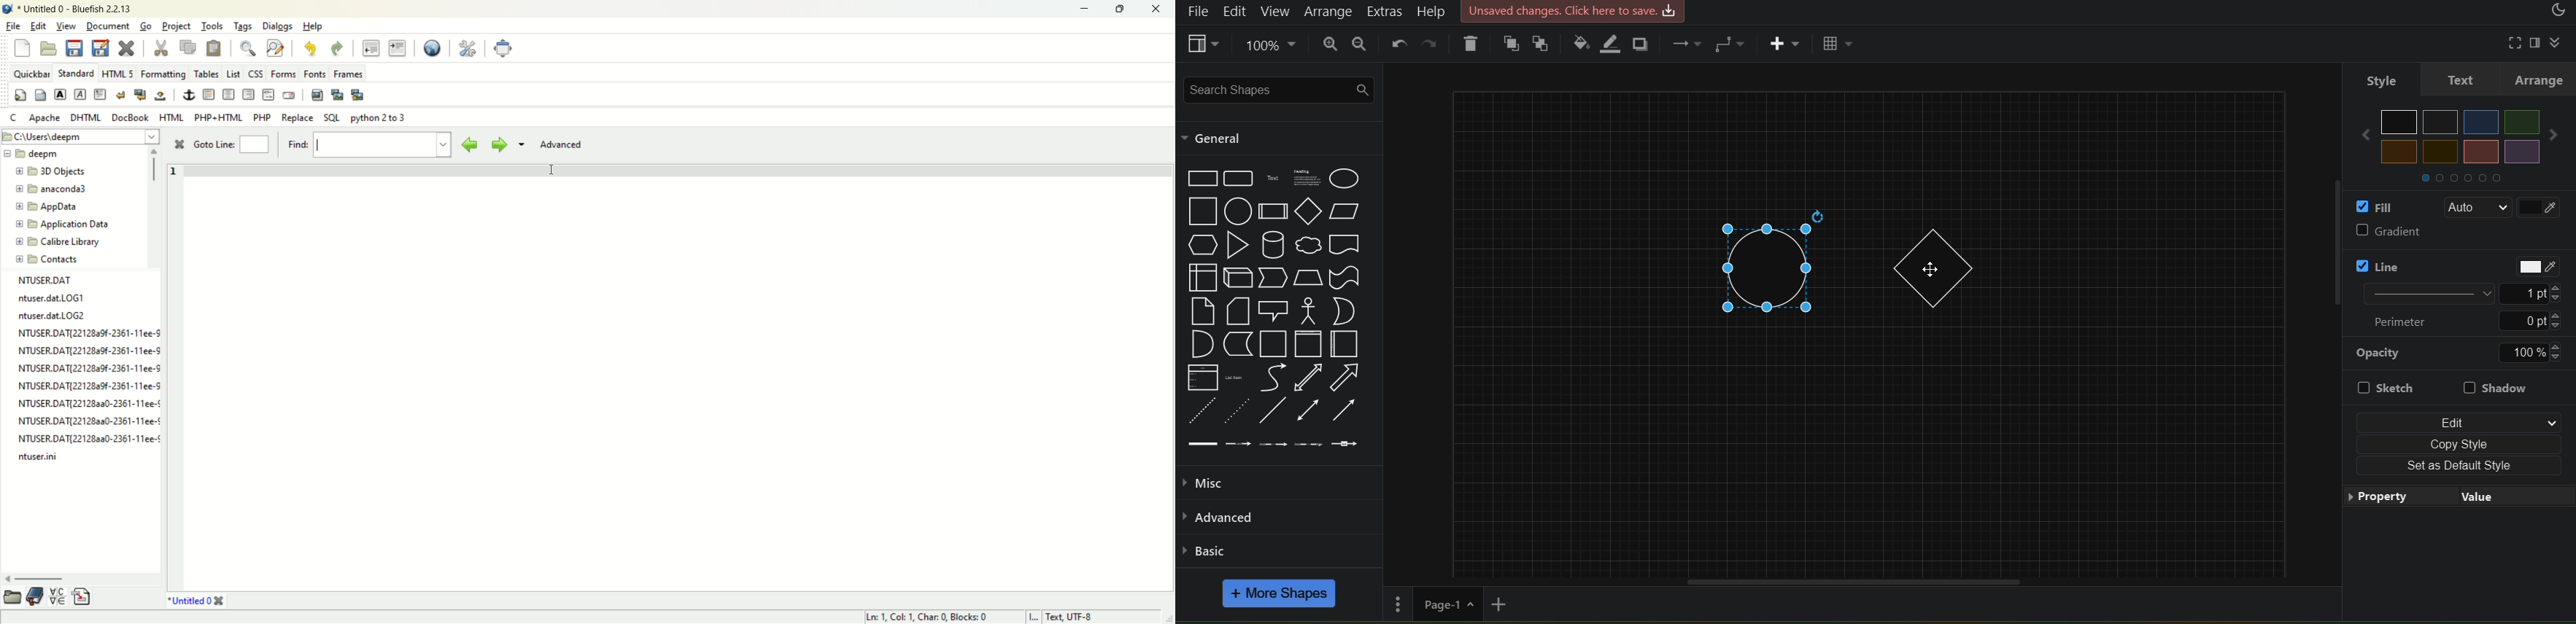 This screenshot has width=2576, height=644. Describe the element at coordinates (1613, 44) in the screenshot. I see `line color` at that location.